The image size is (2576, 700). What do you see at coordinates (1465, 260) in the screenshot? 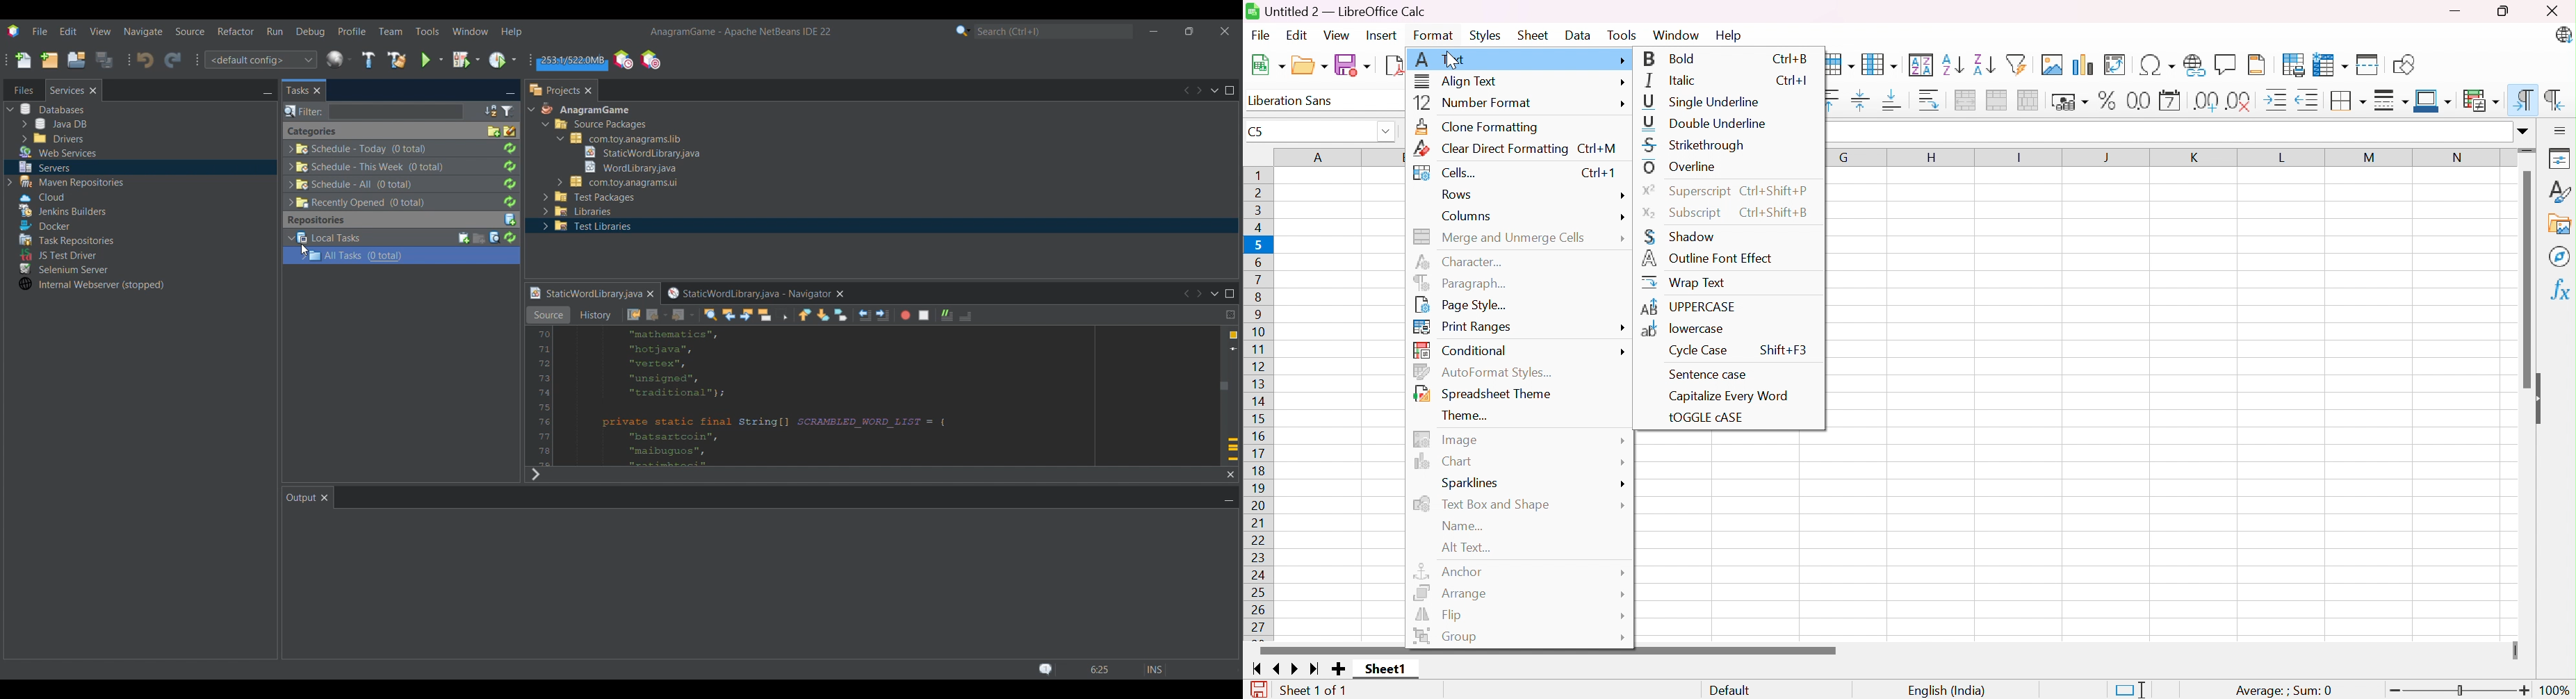
I see `Character` at bounding box center [1465, 260].